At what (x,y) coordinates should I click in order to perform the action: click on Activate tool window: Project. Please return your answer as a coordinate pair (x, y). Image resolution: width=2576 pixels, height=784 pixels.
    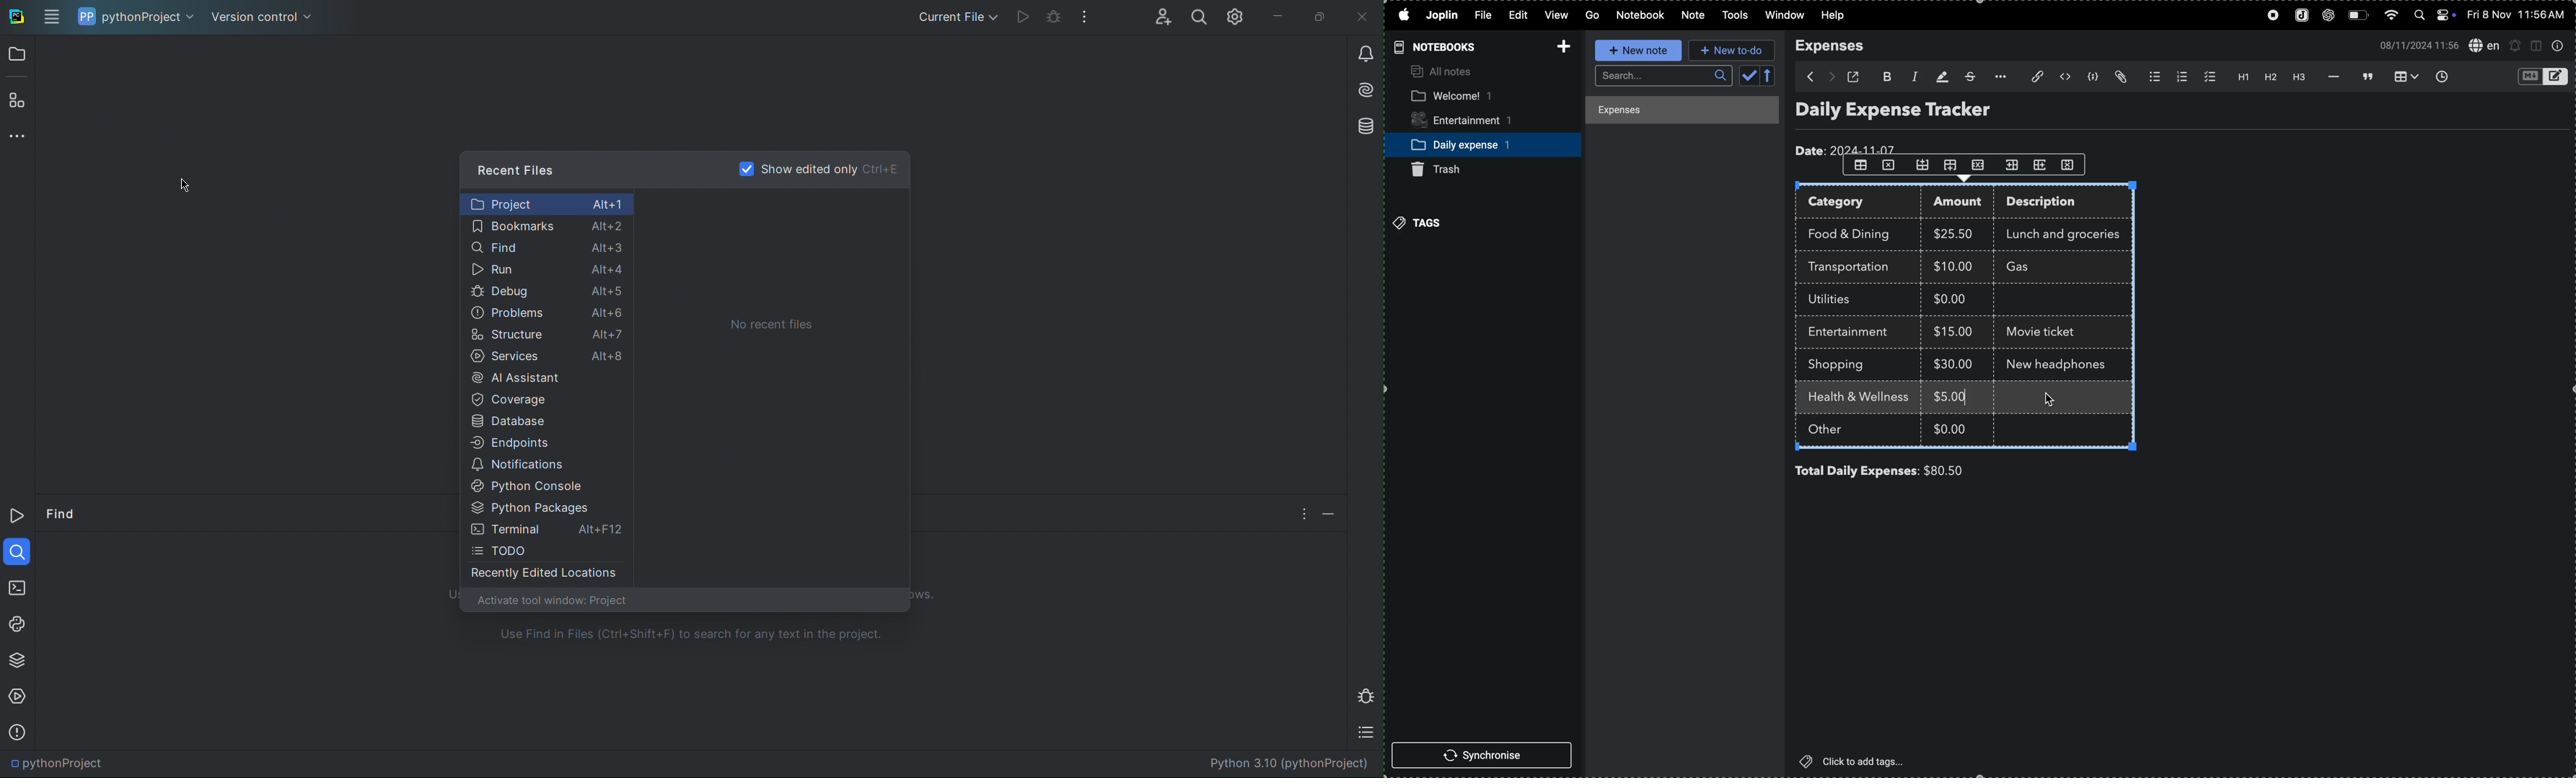
    Looking at the image, I should click on (551, 602).